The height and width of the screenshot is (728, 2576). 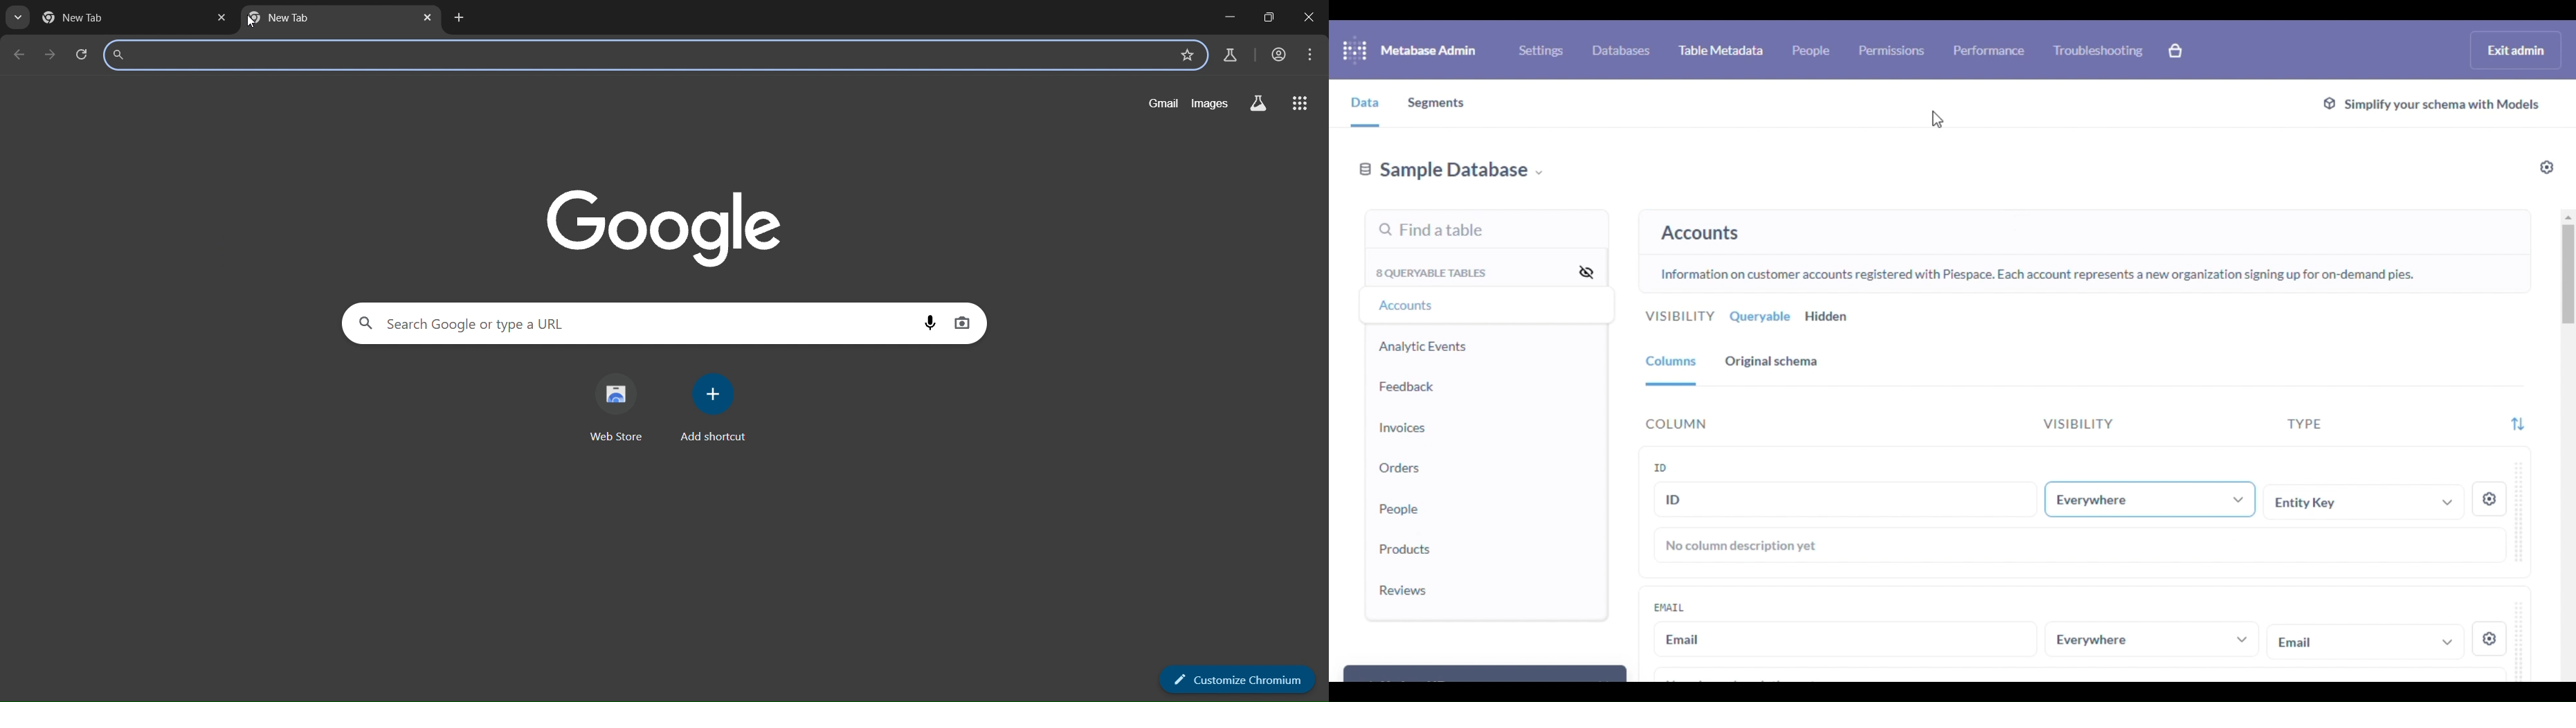 What do you see at coordinates (1307, 18) in the screenshot?
I see `close` at bounding box center [1307, 18].